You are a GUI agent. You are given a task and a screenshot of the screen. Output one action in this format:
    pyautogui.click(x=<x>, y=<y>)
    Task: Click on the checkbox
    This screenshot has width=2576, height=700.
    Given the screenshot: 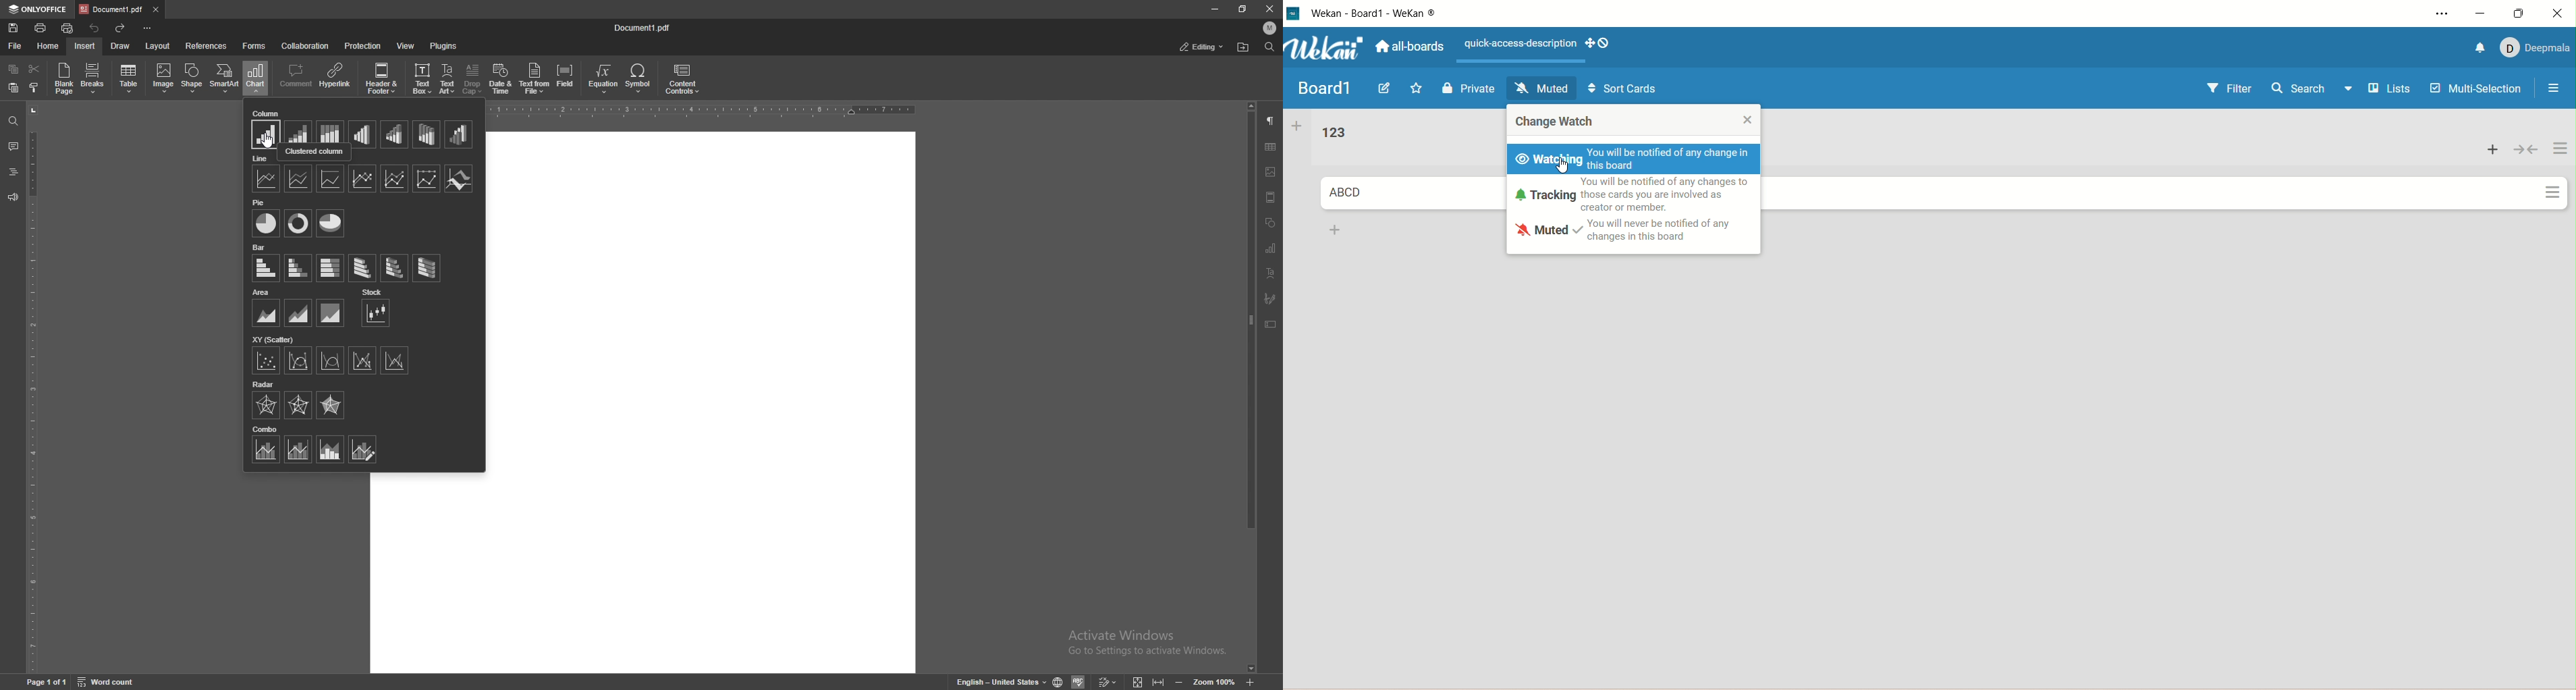 What is the action you would take?
    pyautogui.click(x=164, y=76)
    